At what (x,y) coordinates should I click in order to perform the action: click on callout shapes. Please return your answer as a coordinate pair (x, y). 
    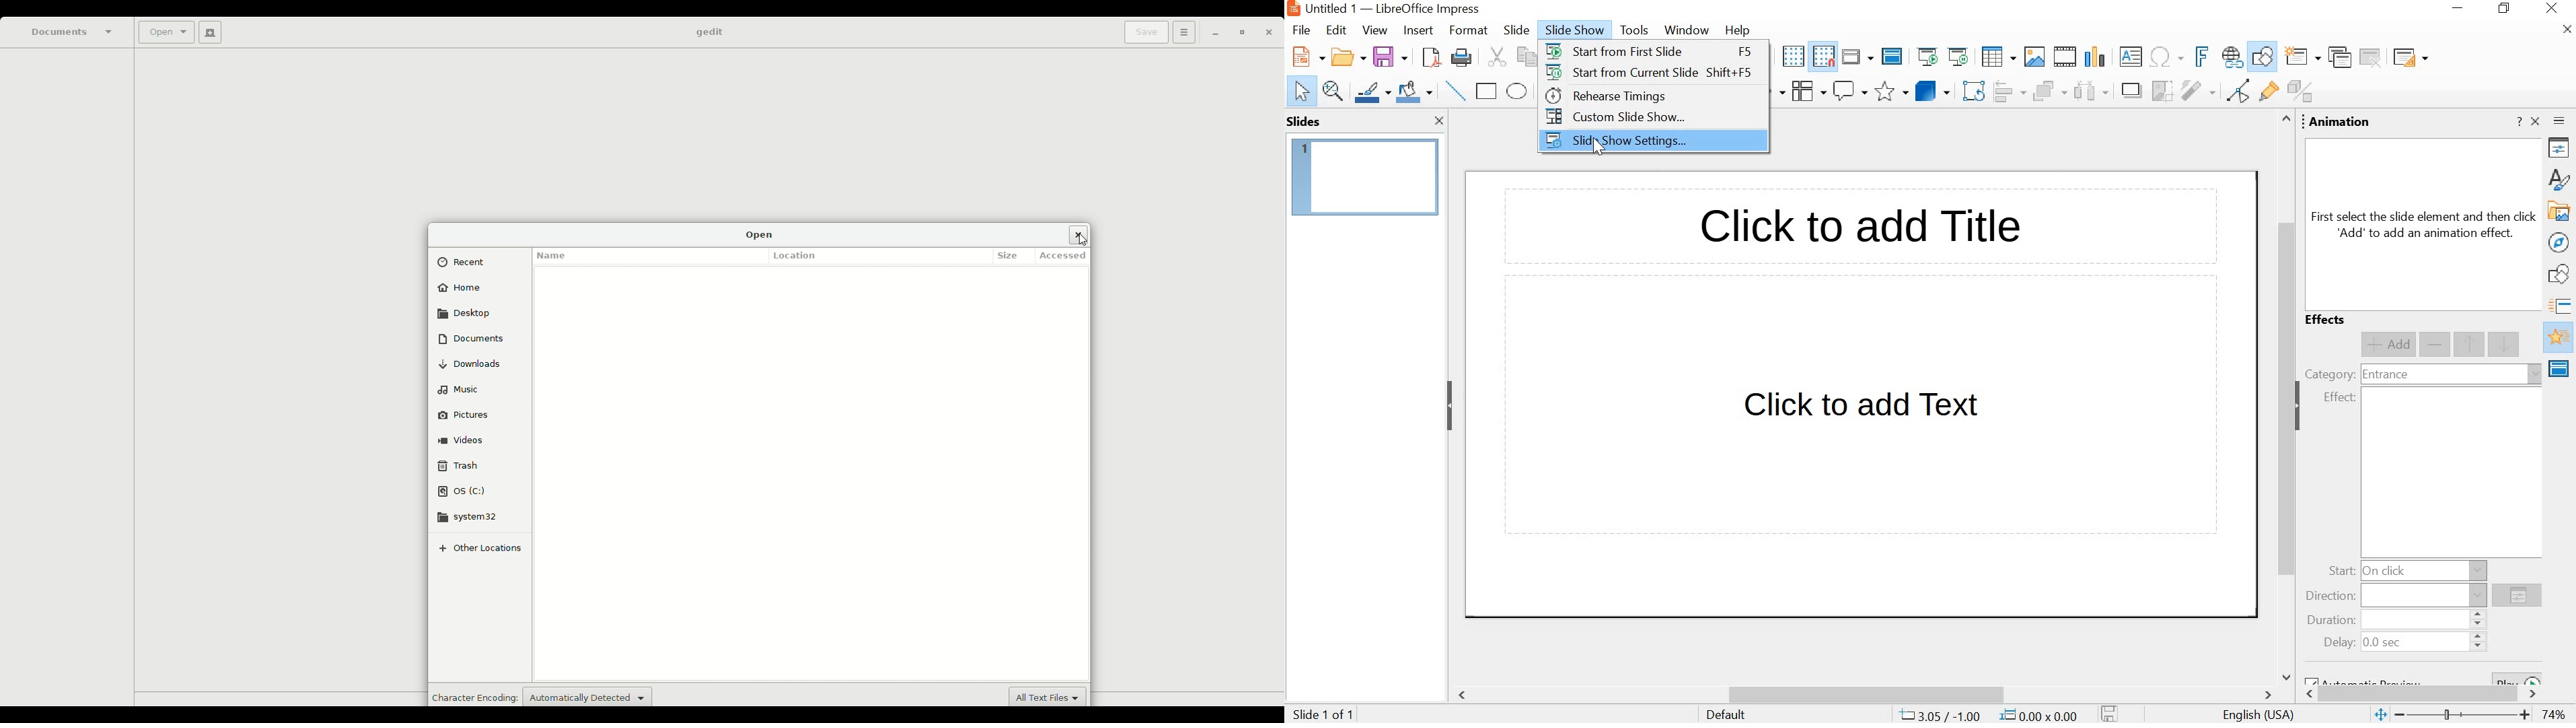
    Looking at the image, I should click on (1850, 92).